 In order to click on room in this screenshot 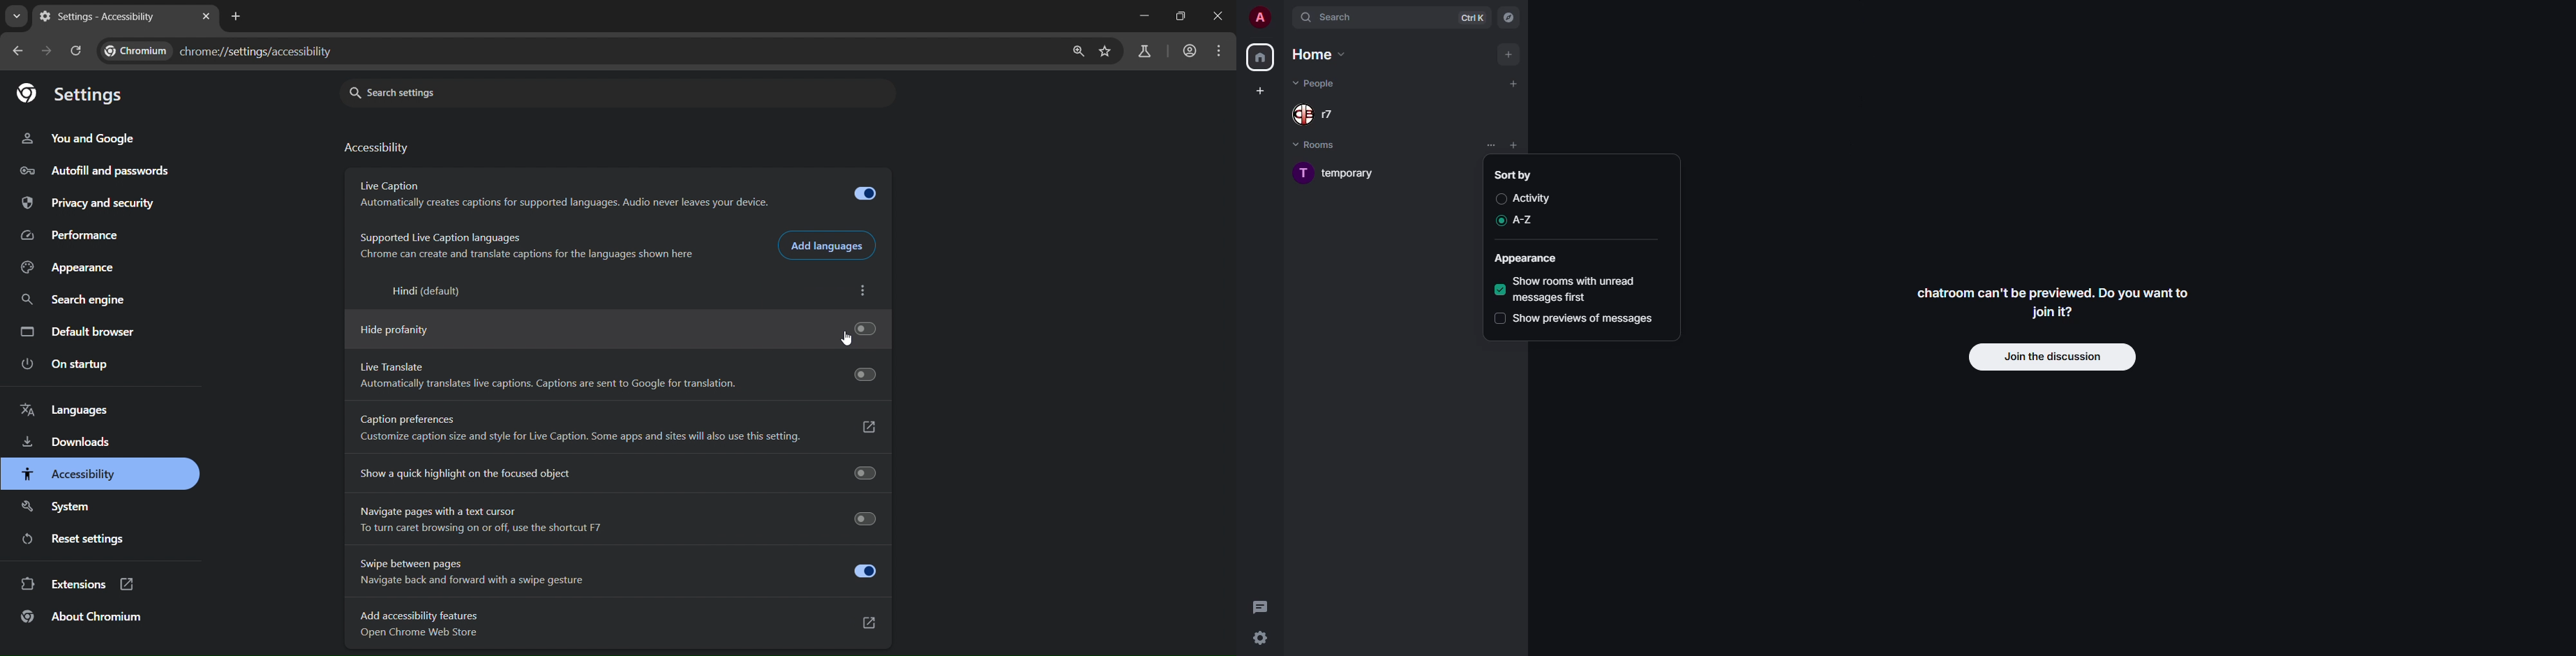, I will do `click(1341, 173)`.